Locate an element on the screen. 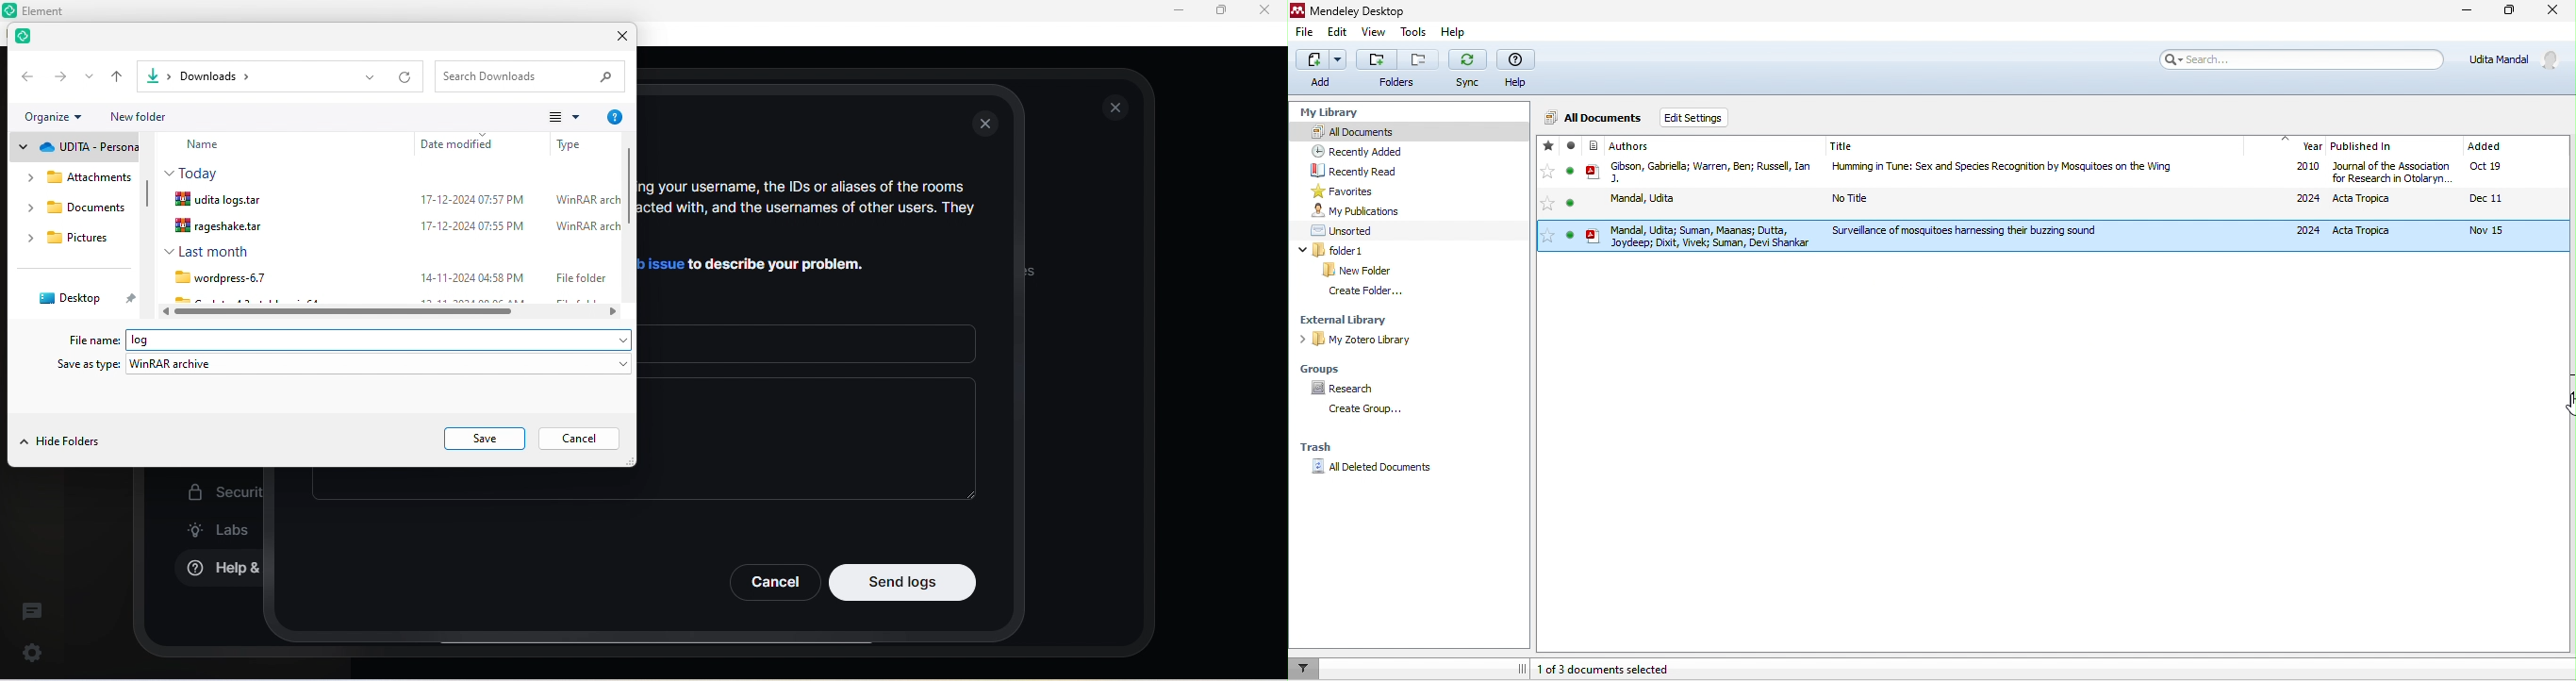  new folder is located at coordinates (1362, 271).